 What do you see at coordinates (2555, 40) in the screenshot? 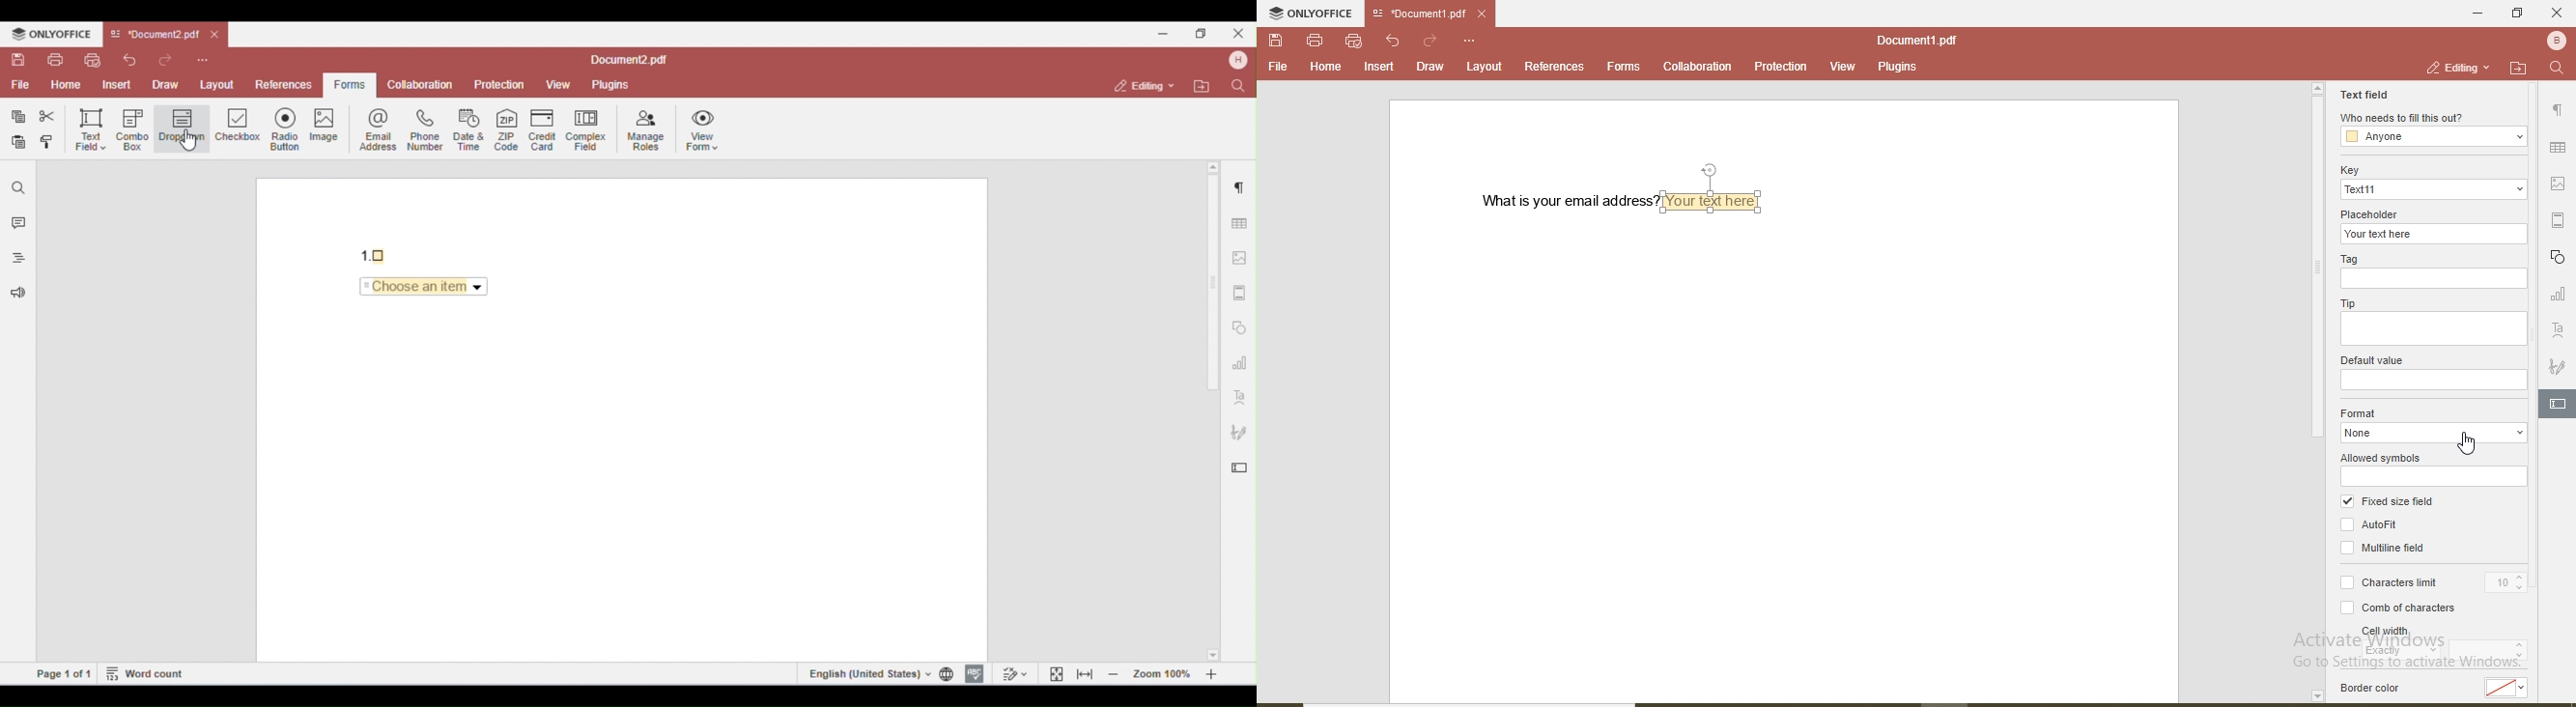
I see `user` at bounding box center [2555, 40].